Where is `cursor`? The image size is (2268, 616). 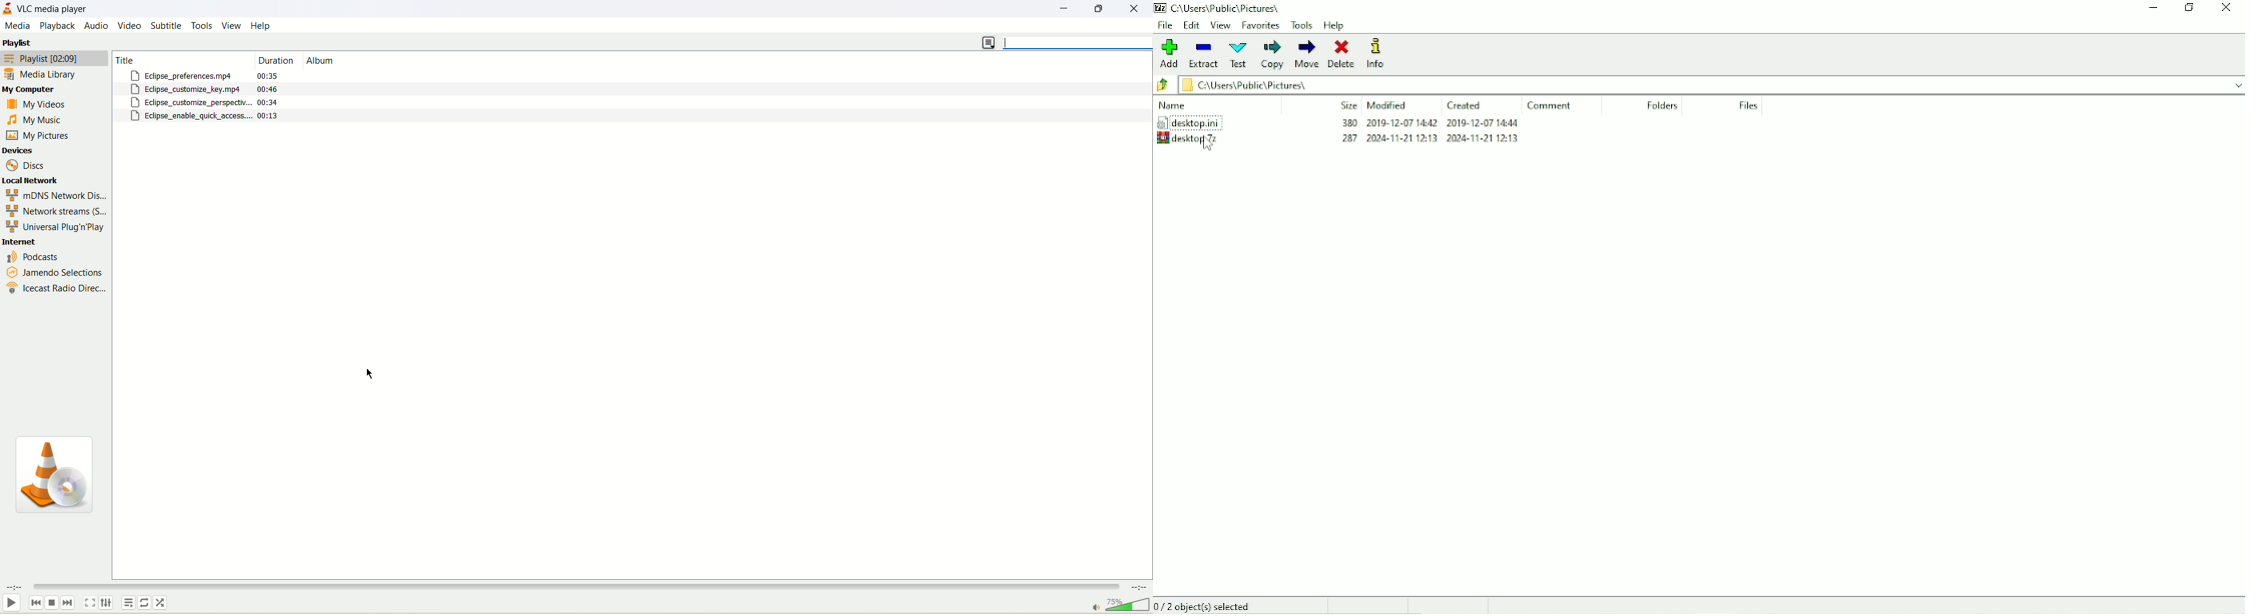
cursor is located at coordinates (371, 373).